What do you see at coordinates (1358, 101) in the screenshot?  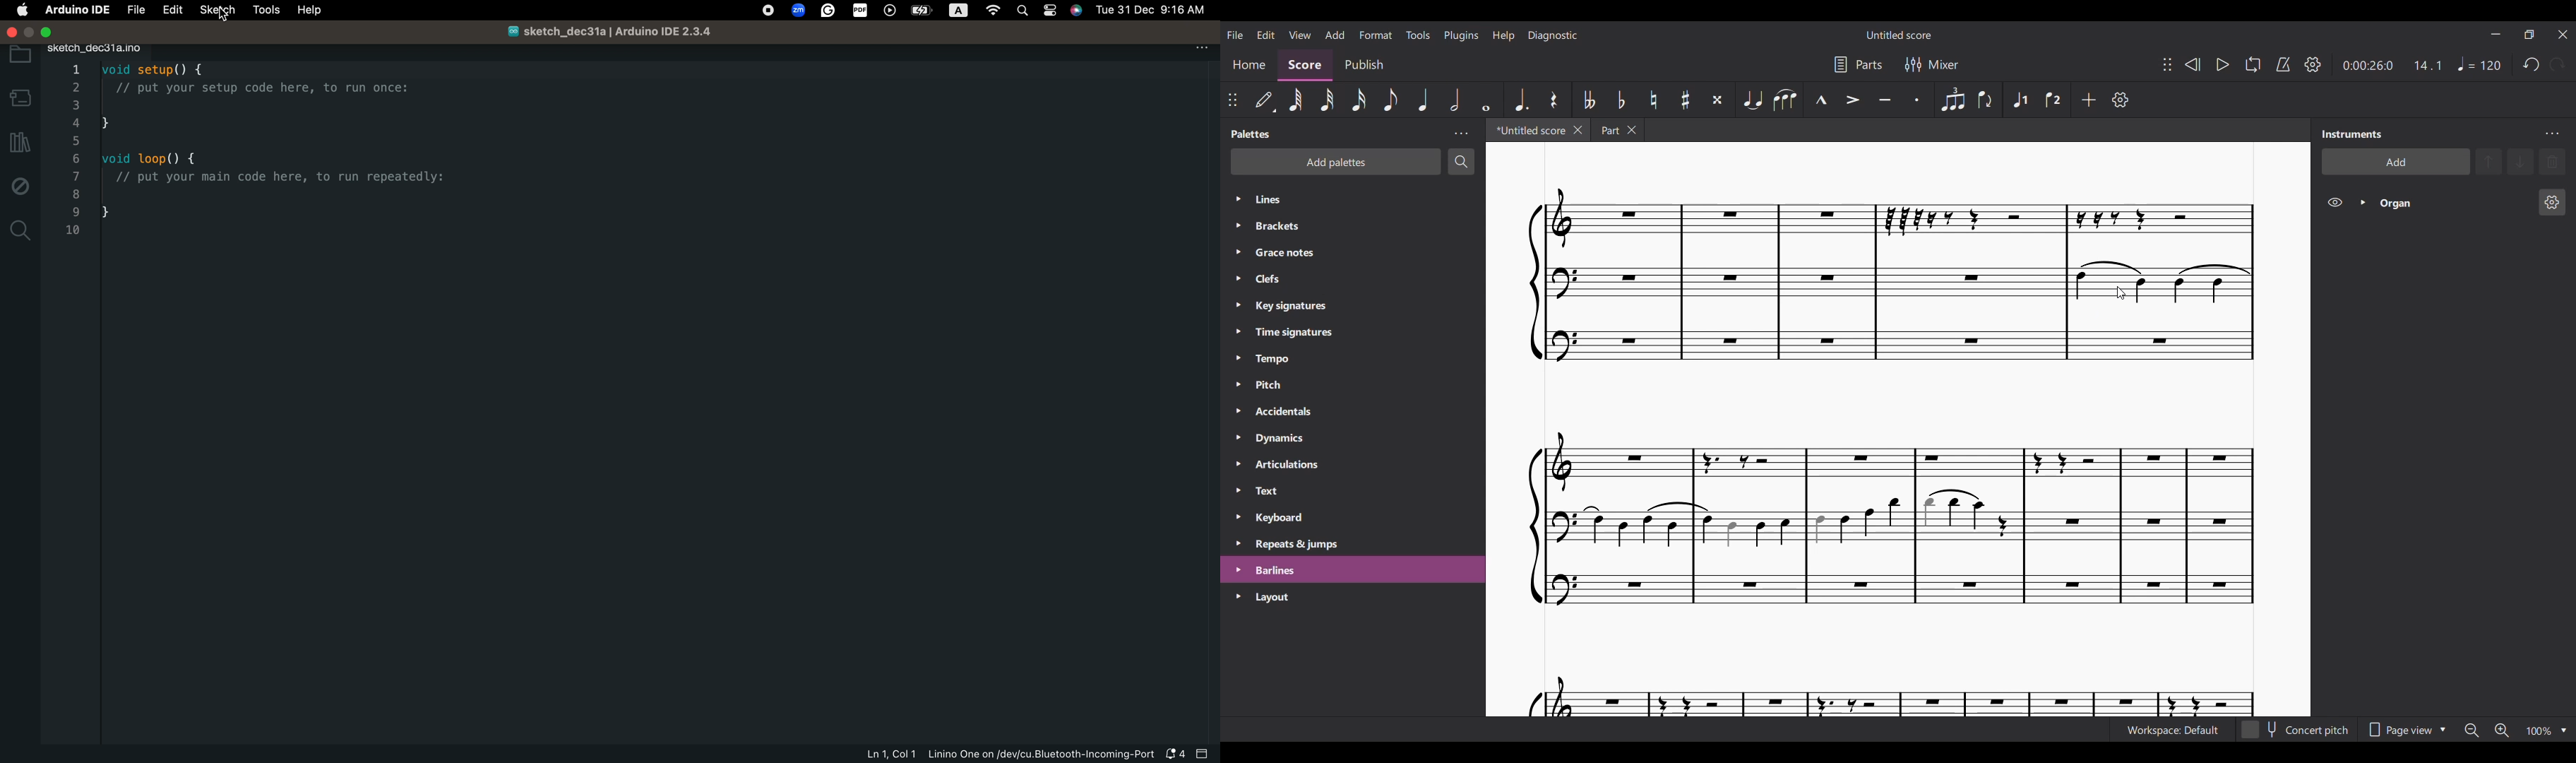 I see `16th note` at bounding box center [1358, 101].